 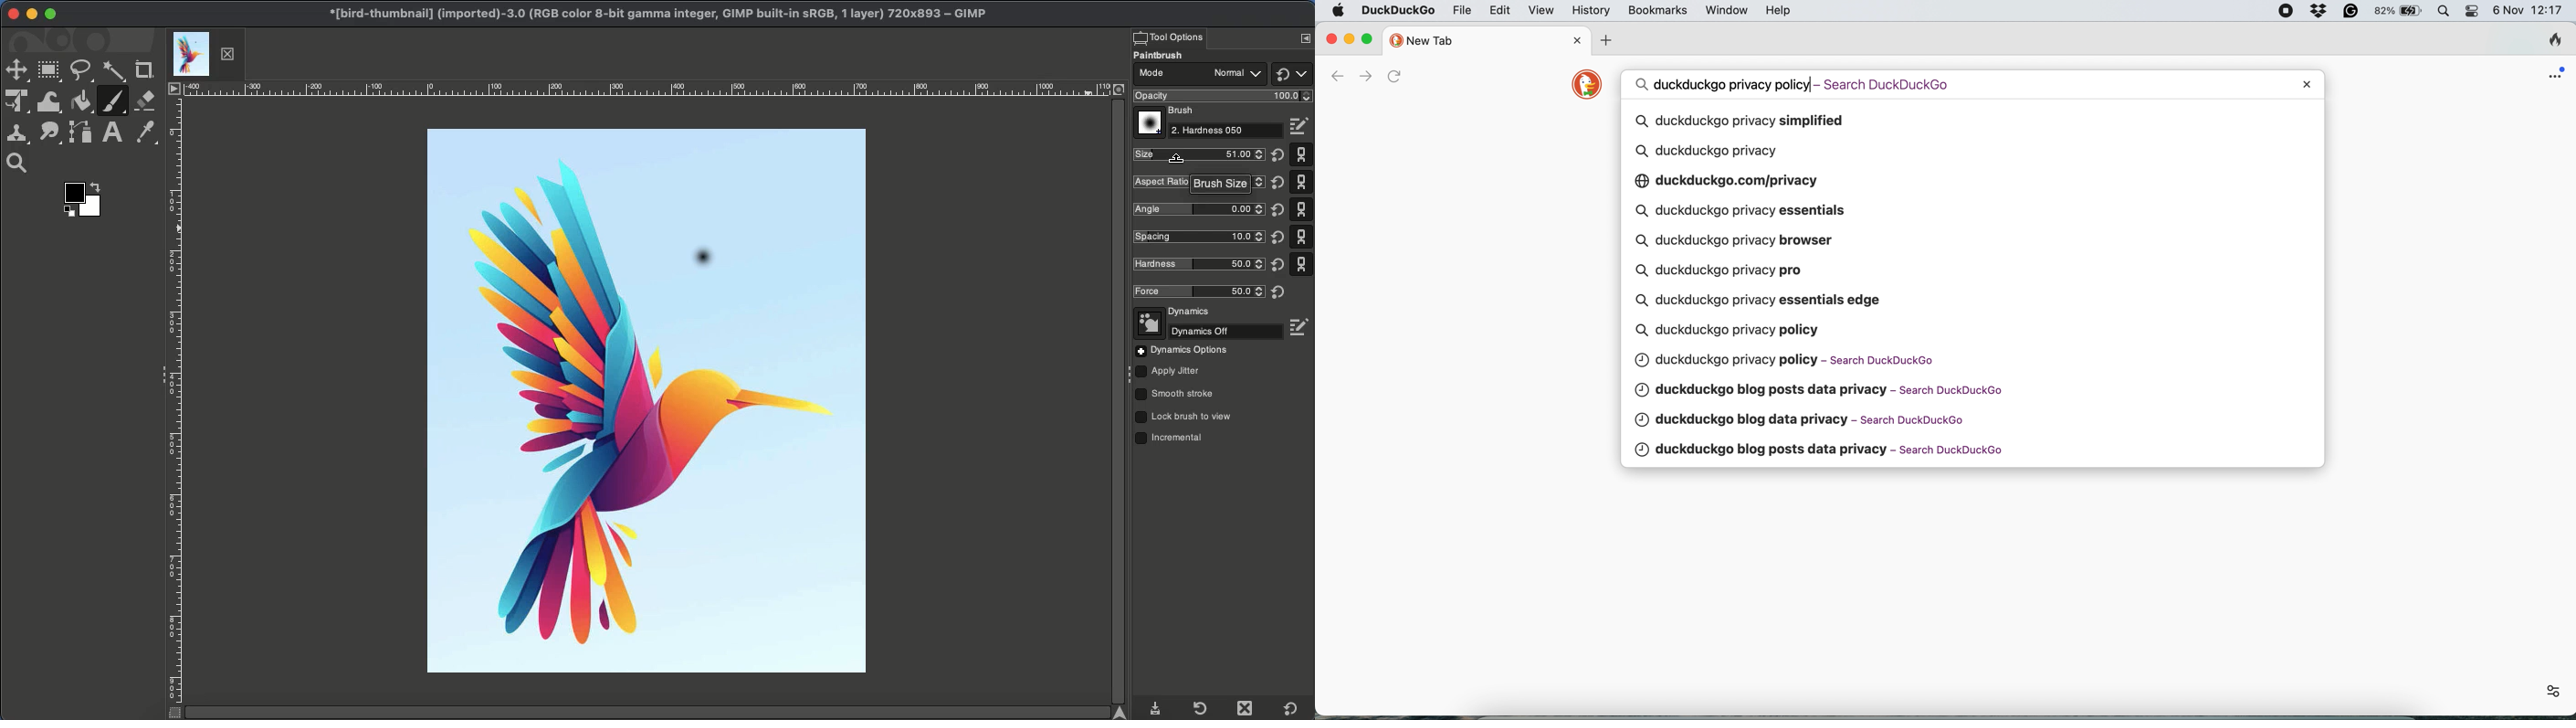 I want to click on grammarly, so click(x=2351, y=12).